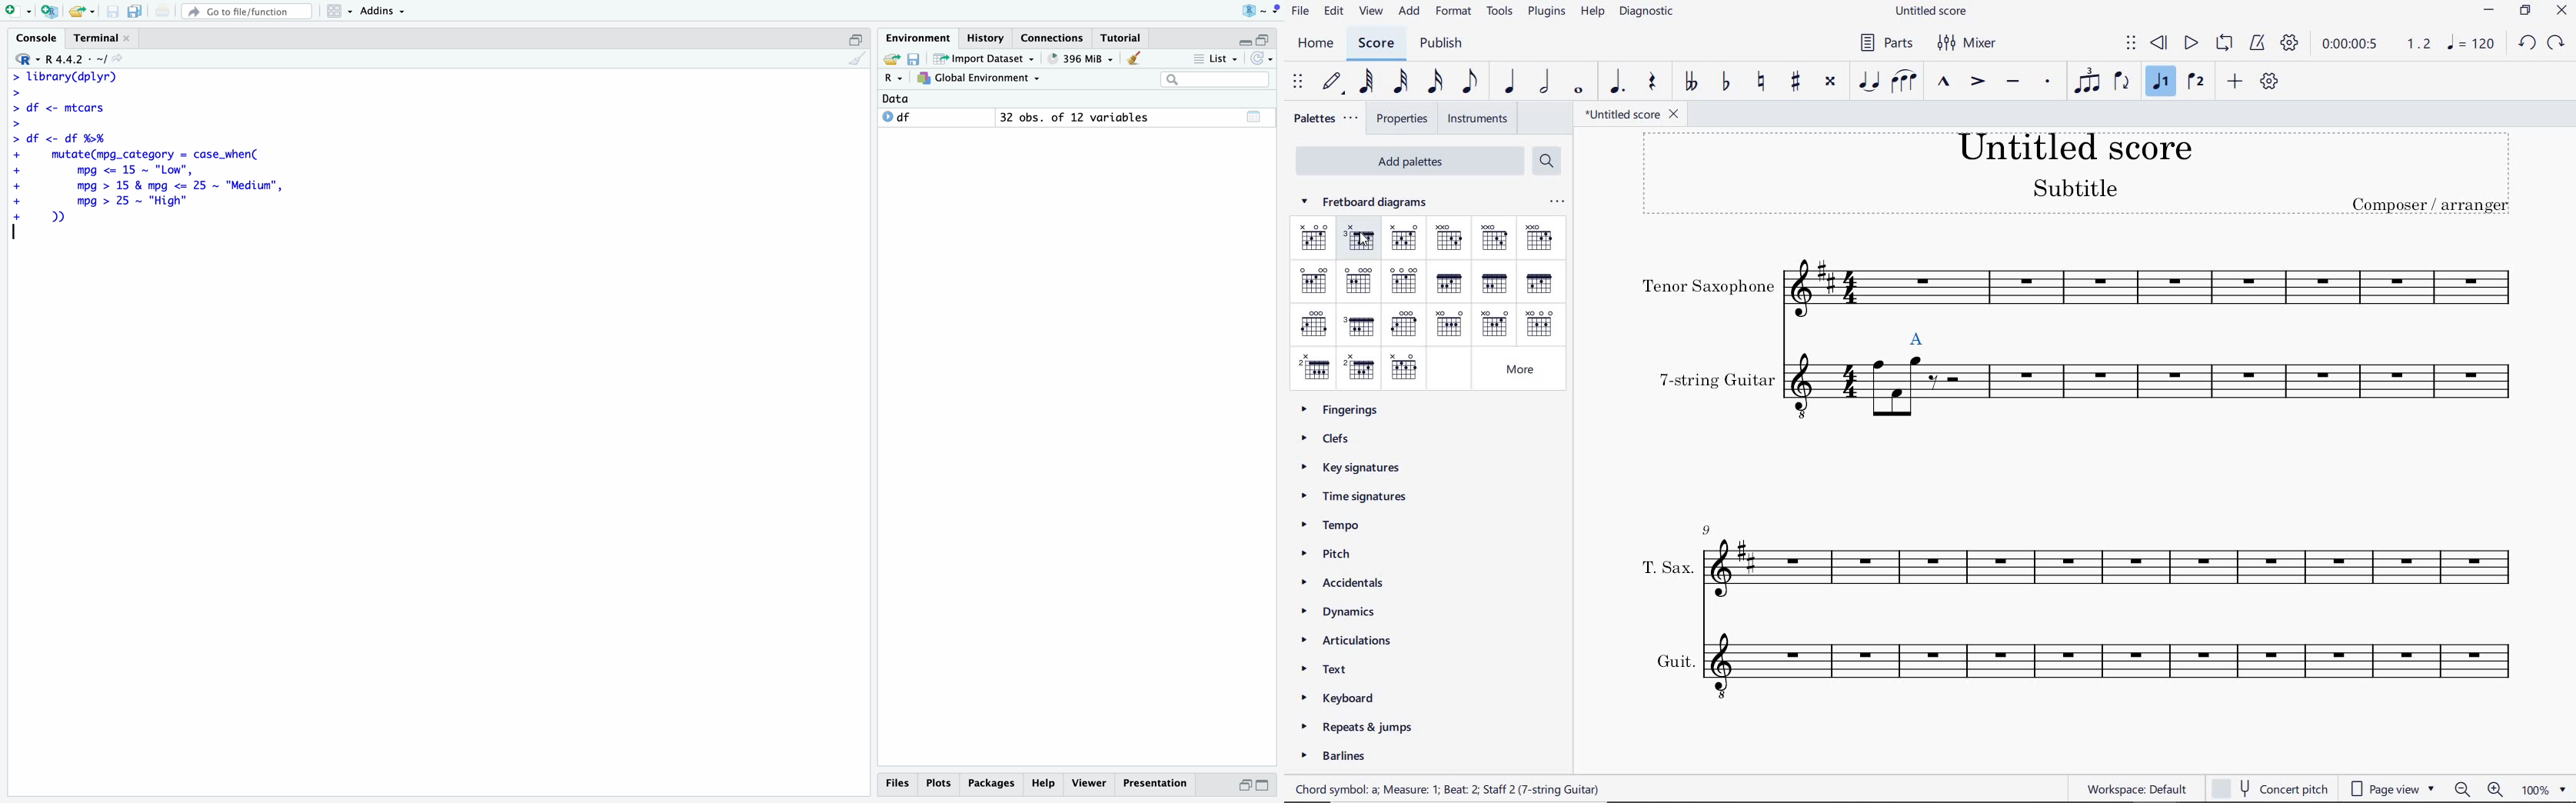 The image size is (2576, 812). I want to click on add R file, so click(50, 11).